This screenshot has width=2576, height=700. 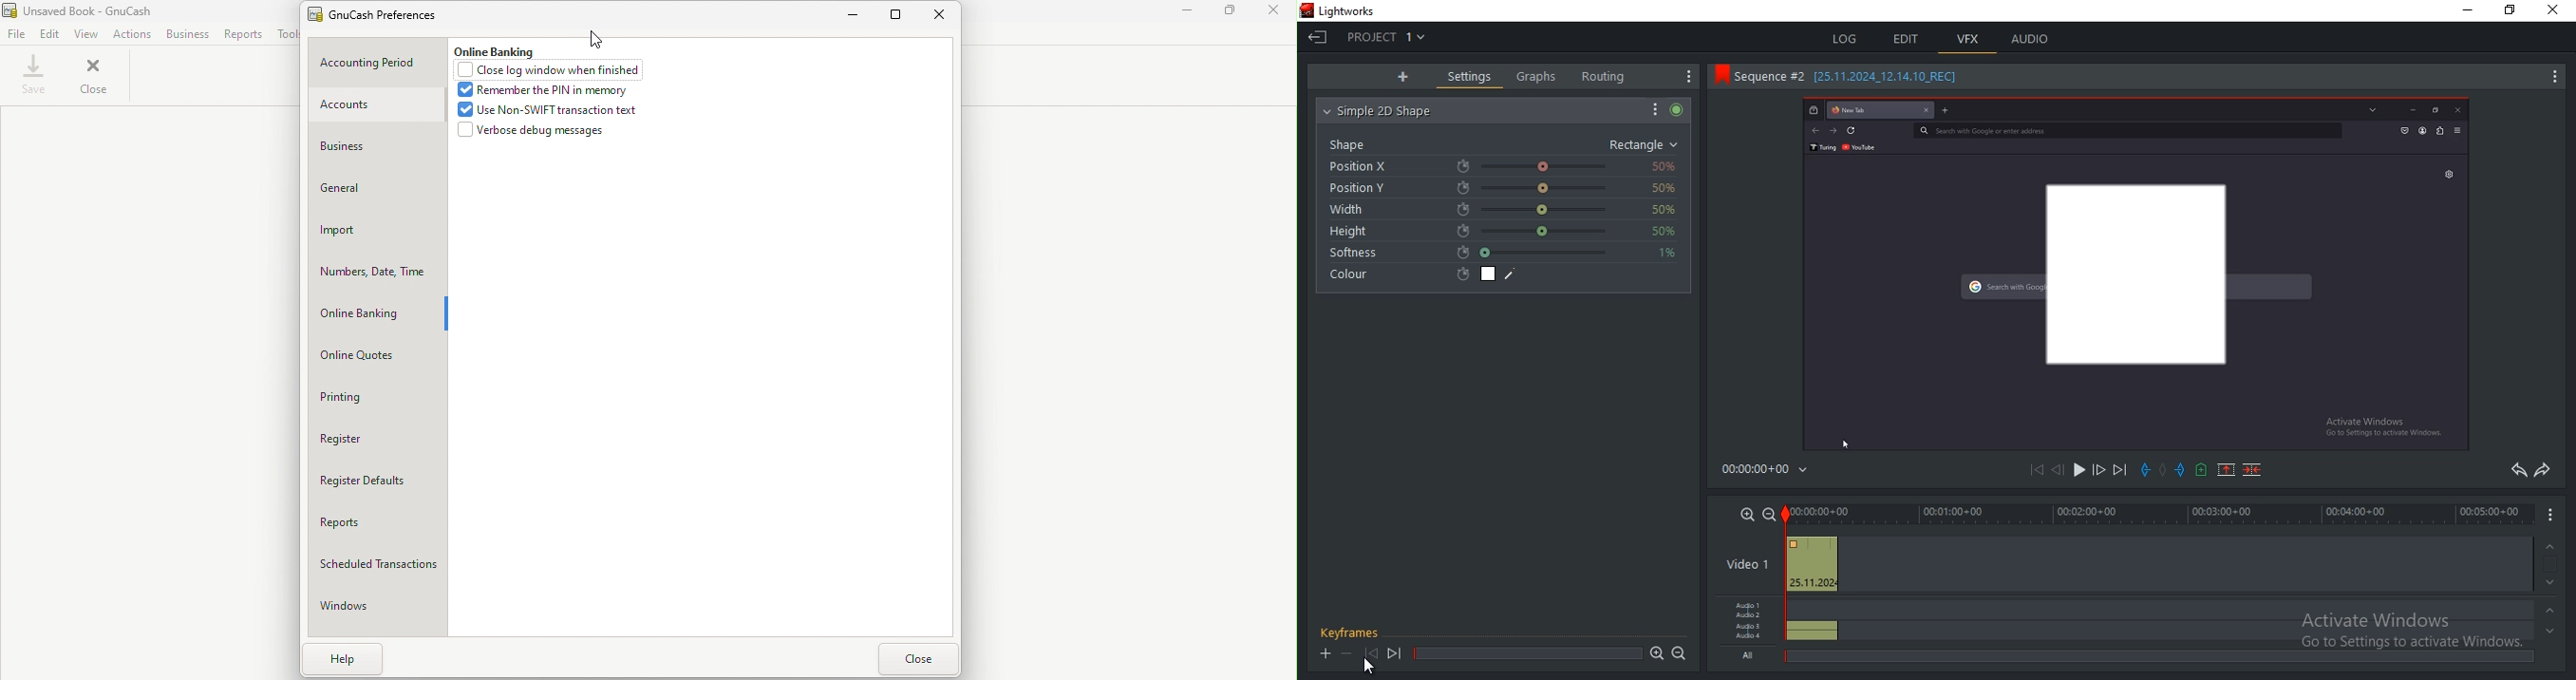 I want to click on redo, so click(x=2545, y=471).